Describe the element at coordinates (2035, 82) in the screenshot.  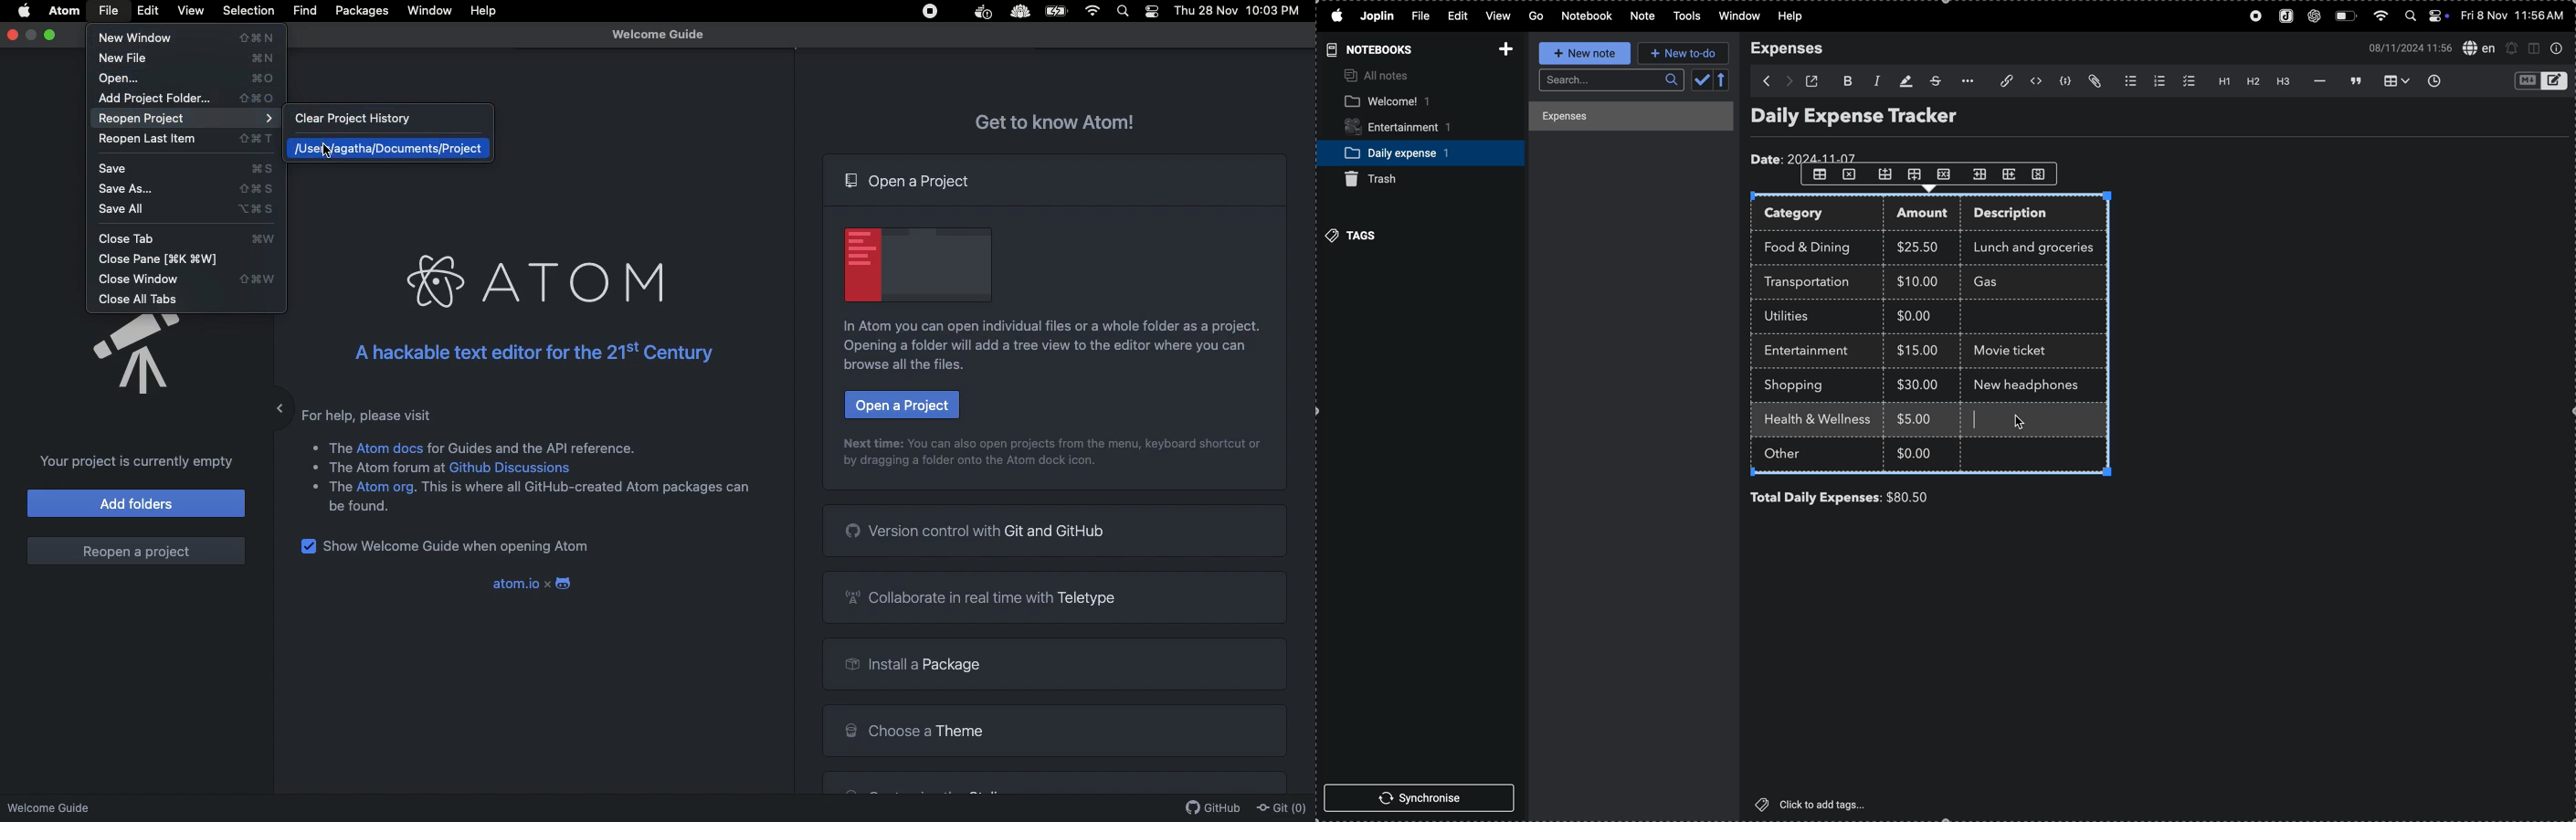
I see `inline code` at that location.